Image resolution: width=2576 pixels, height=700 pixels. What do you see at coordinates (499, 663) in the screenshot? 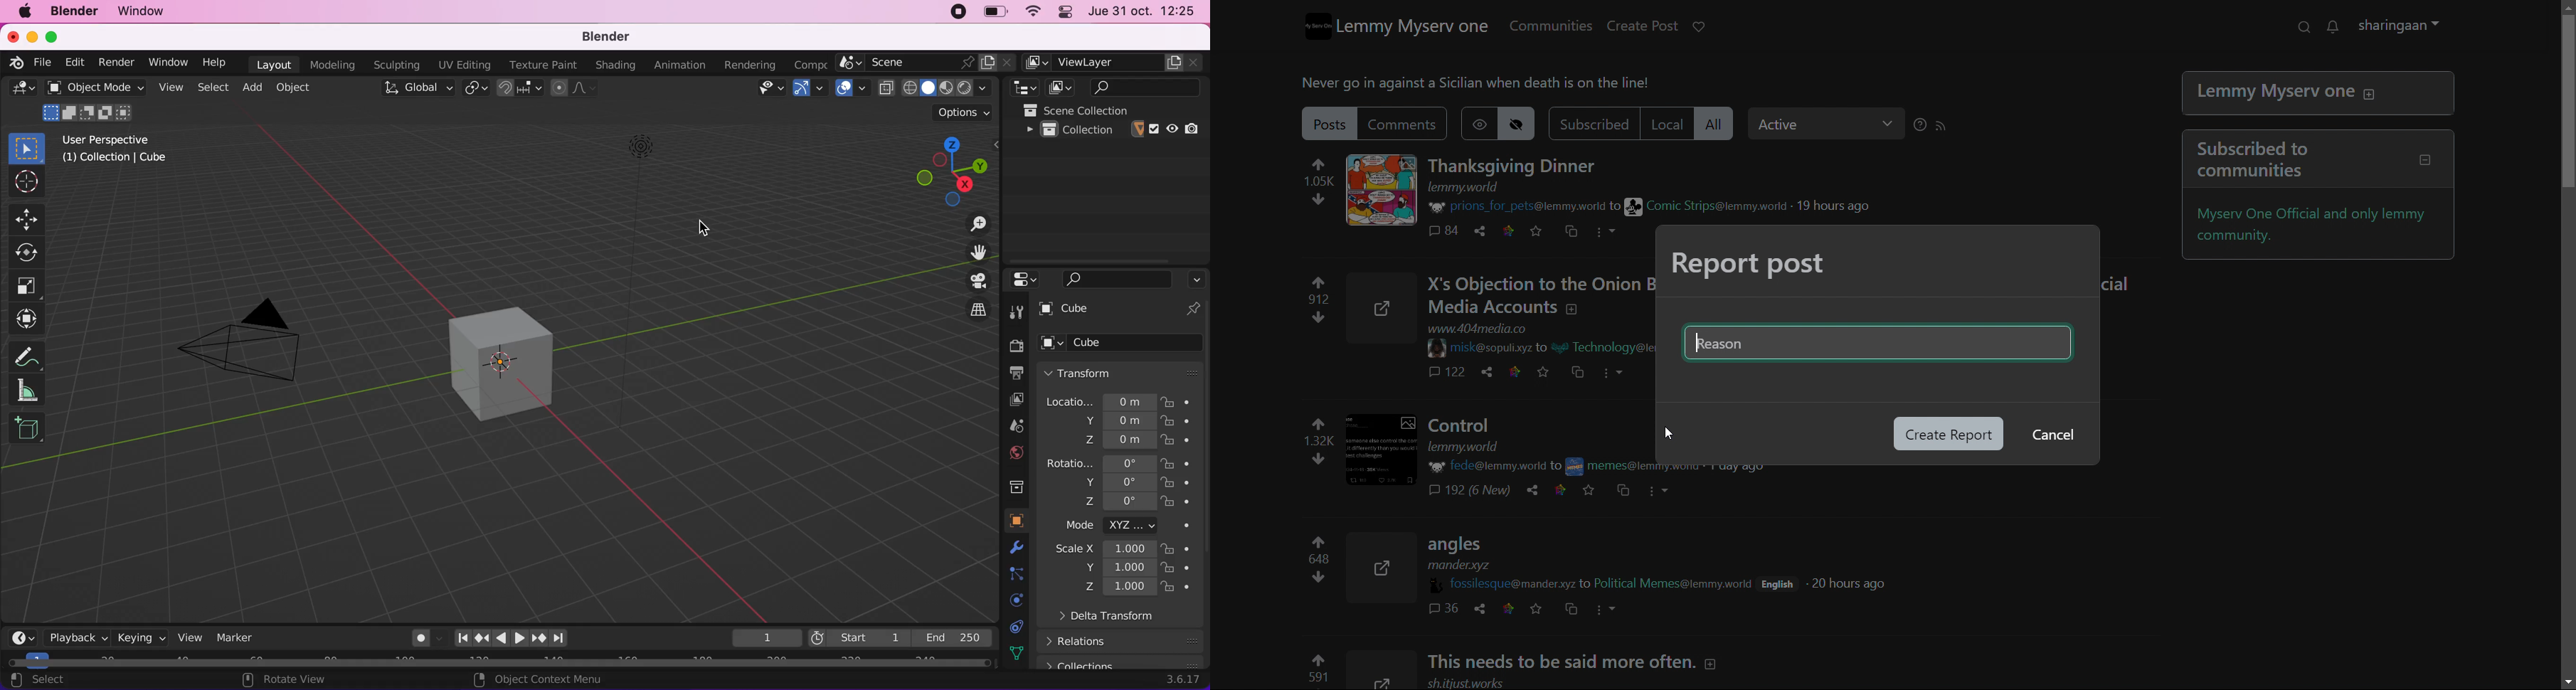
I see `horizontal slider` at bounding box center [499, 663].